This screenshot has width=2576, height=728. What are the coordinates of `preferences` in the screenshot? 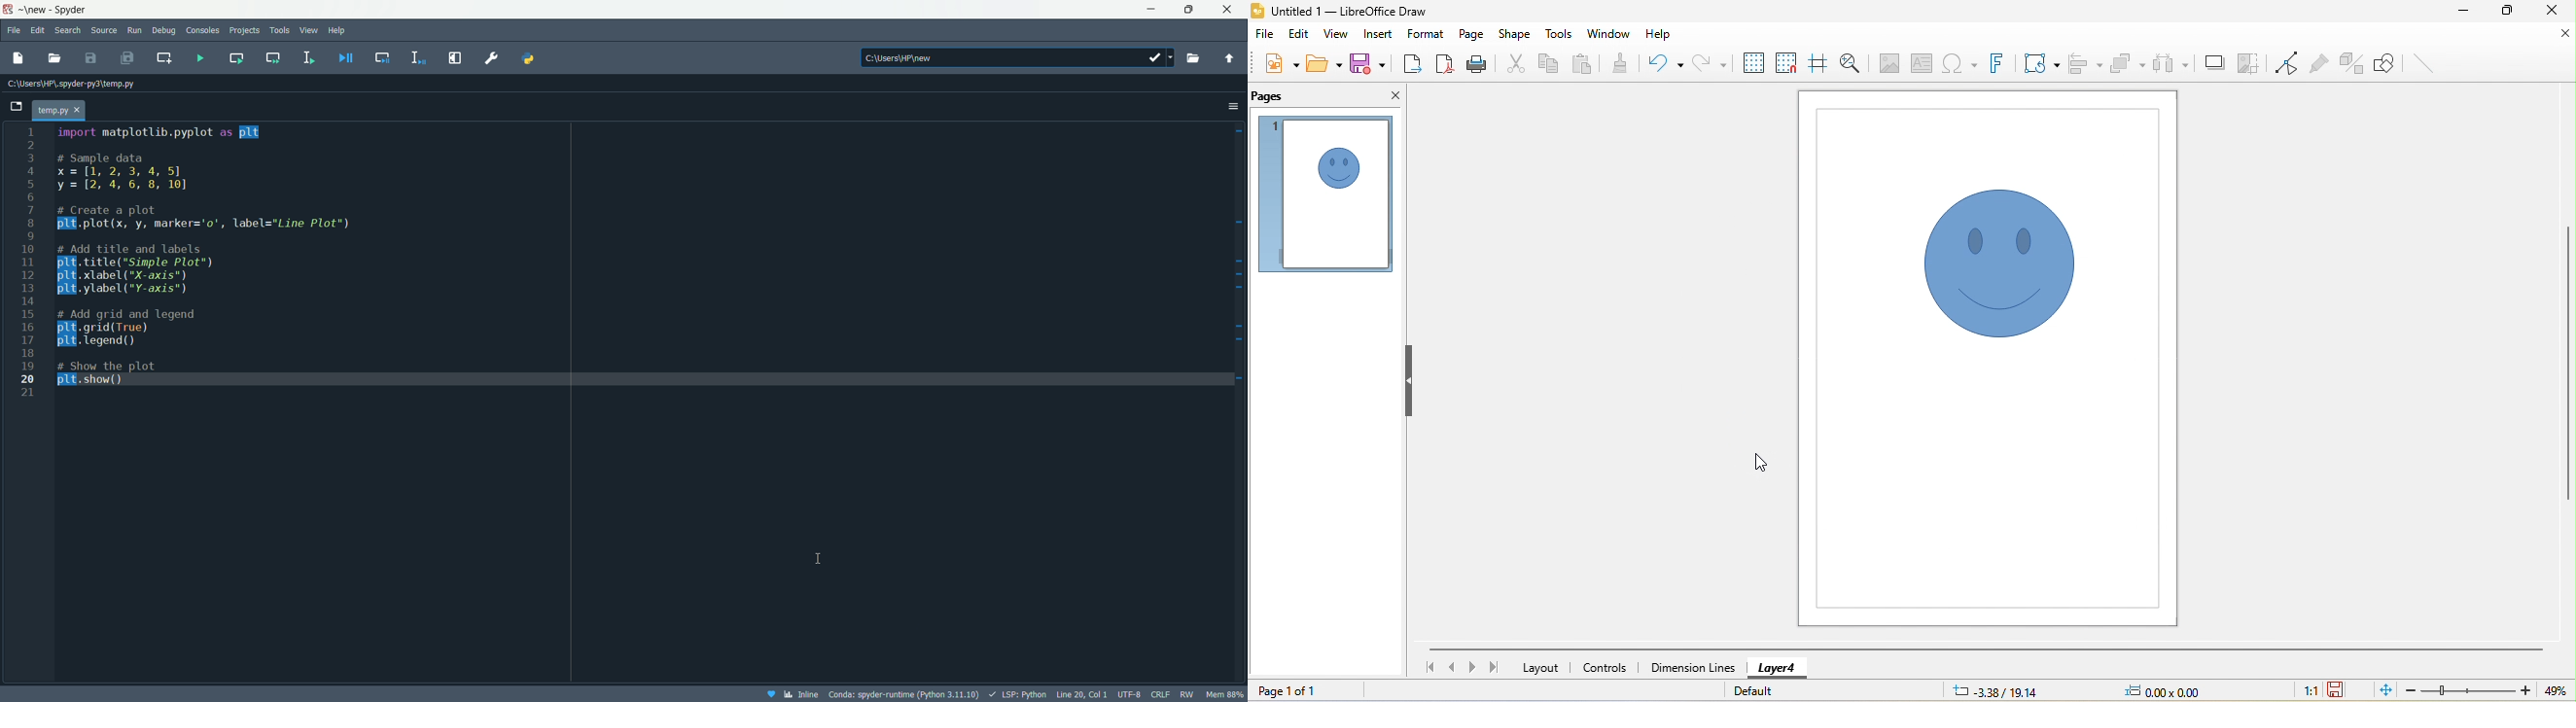 It's located at (493, 57).